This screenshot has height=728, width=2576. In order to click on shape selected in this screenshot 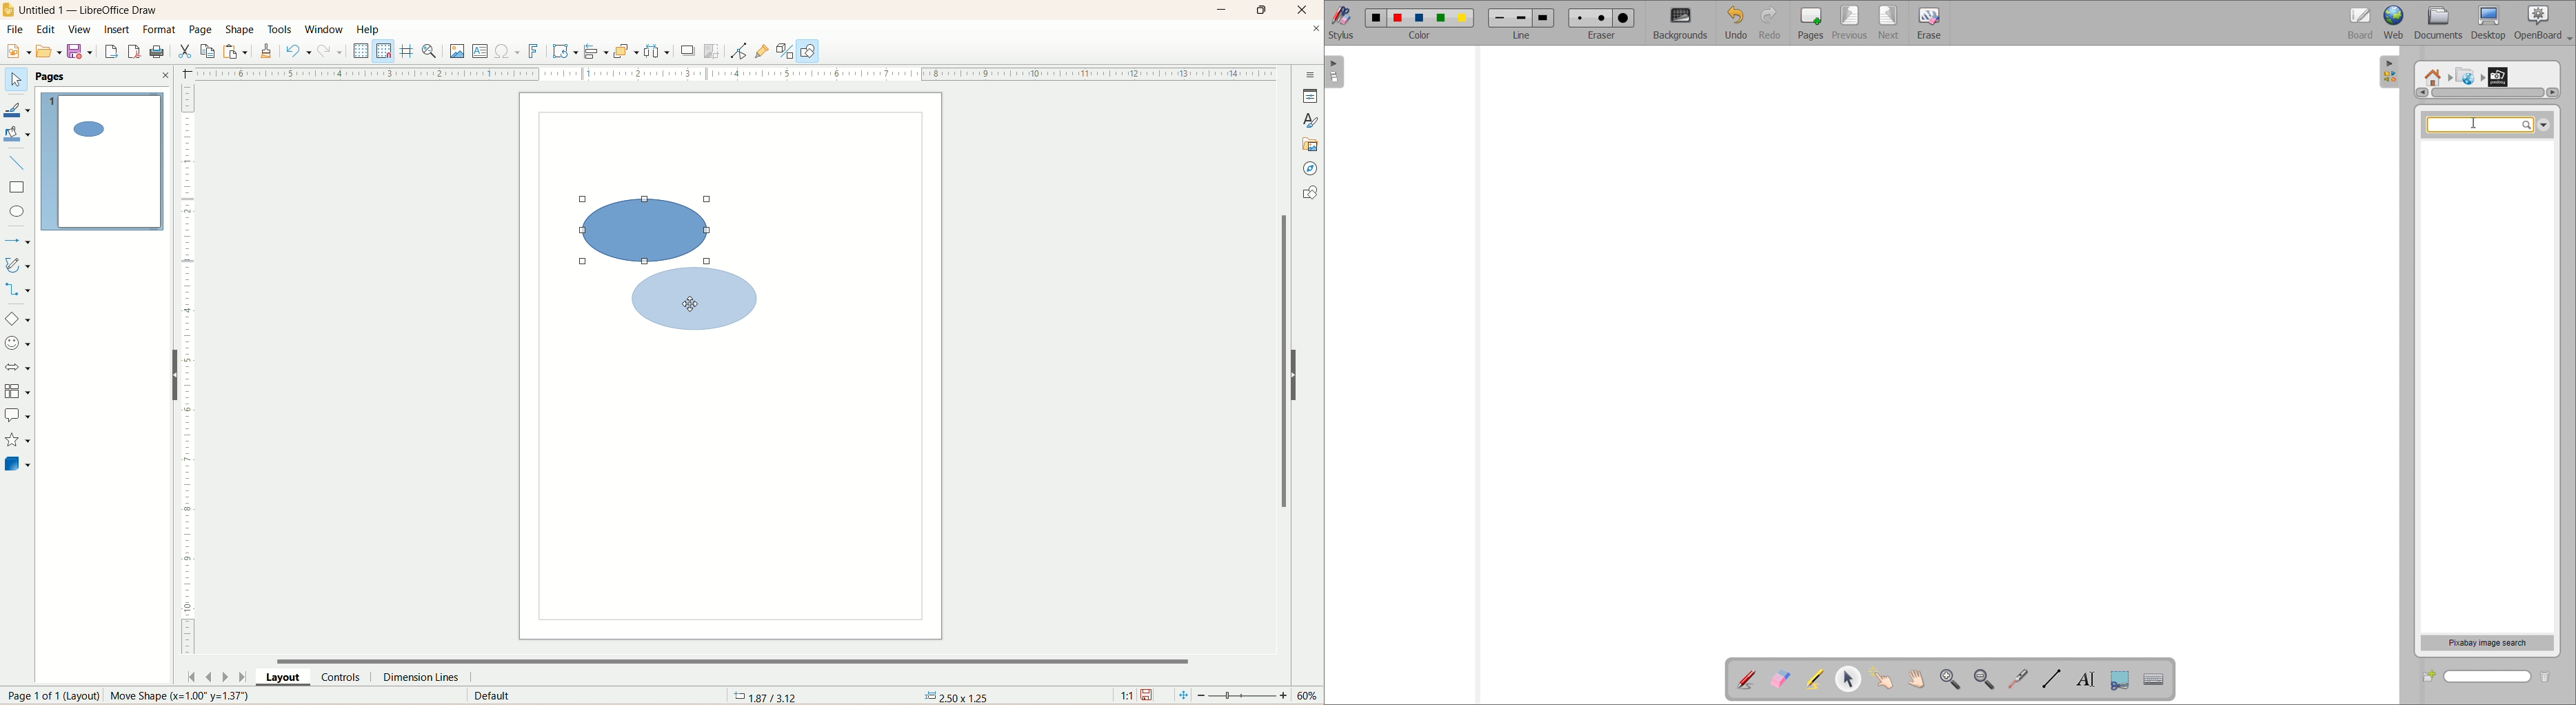, I will do `click(642, 226)`.